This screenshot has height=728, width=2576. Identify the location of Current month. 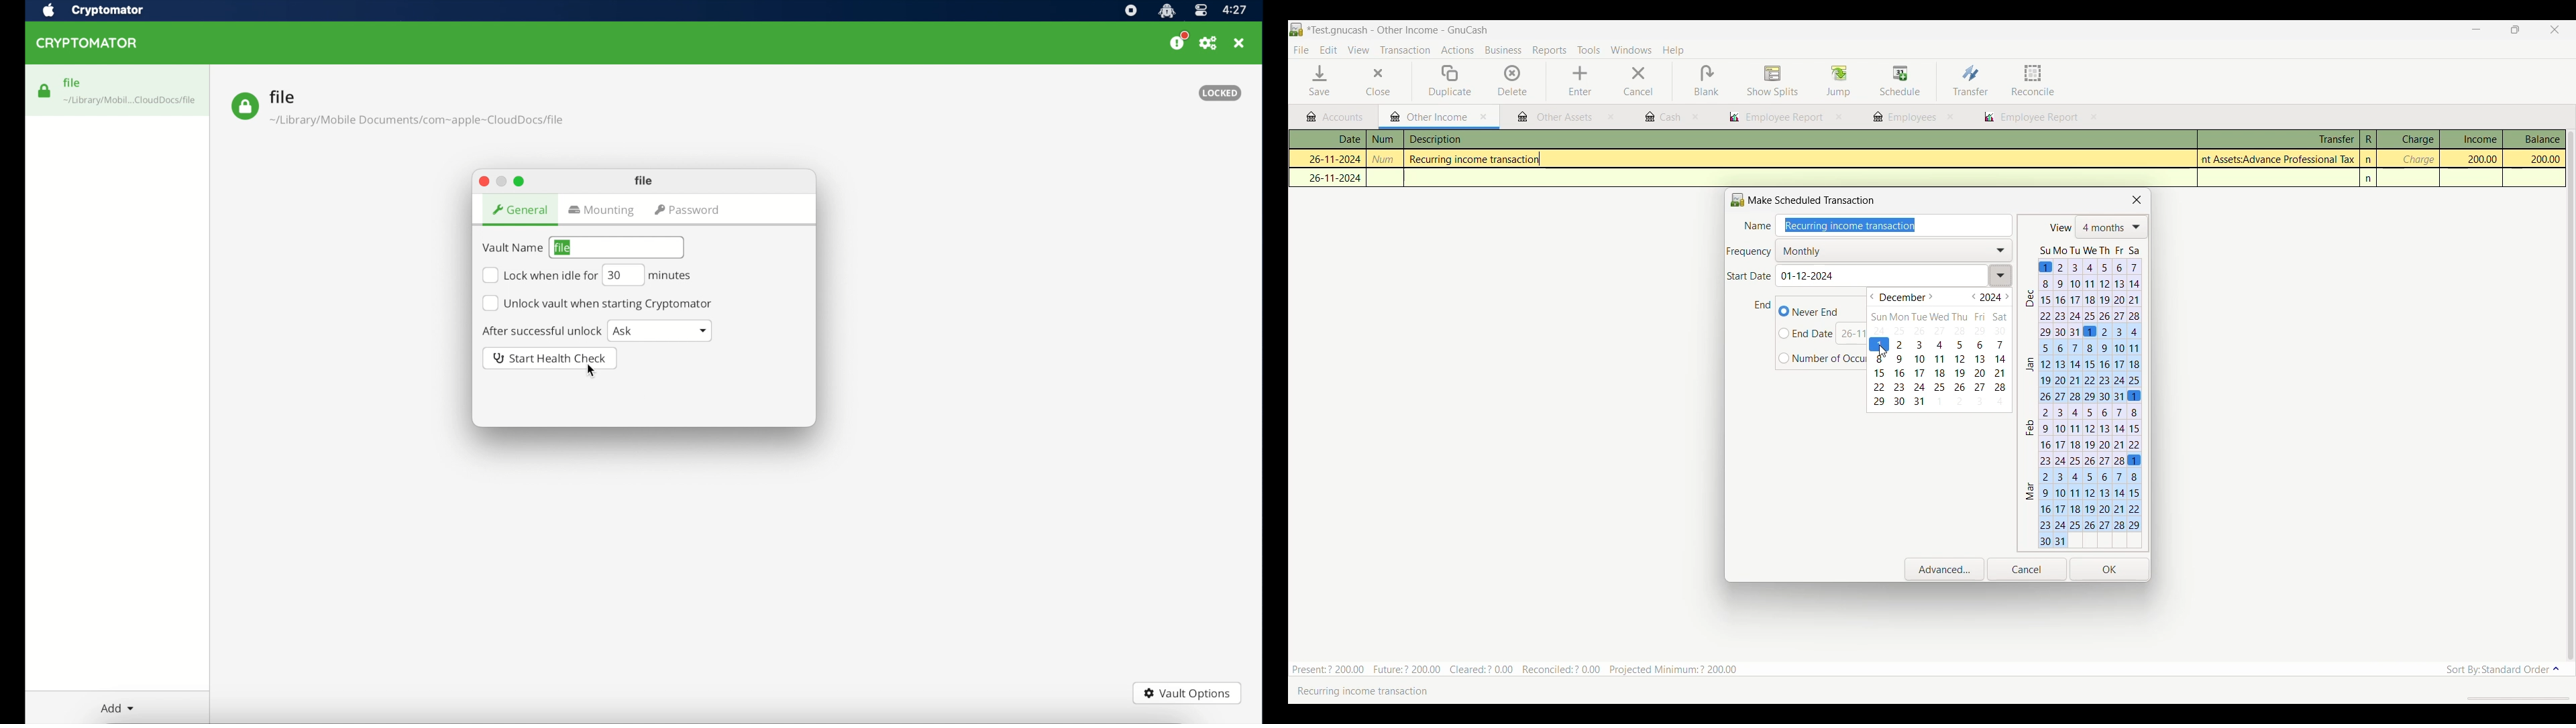
(1902, 298).